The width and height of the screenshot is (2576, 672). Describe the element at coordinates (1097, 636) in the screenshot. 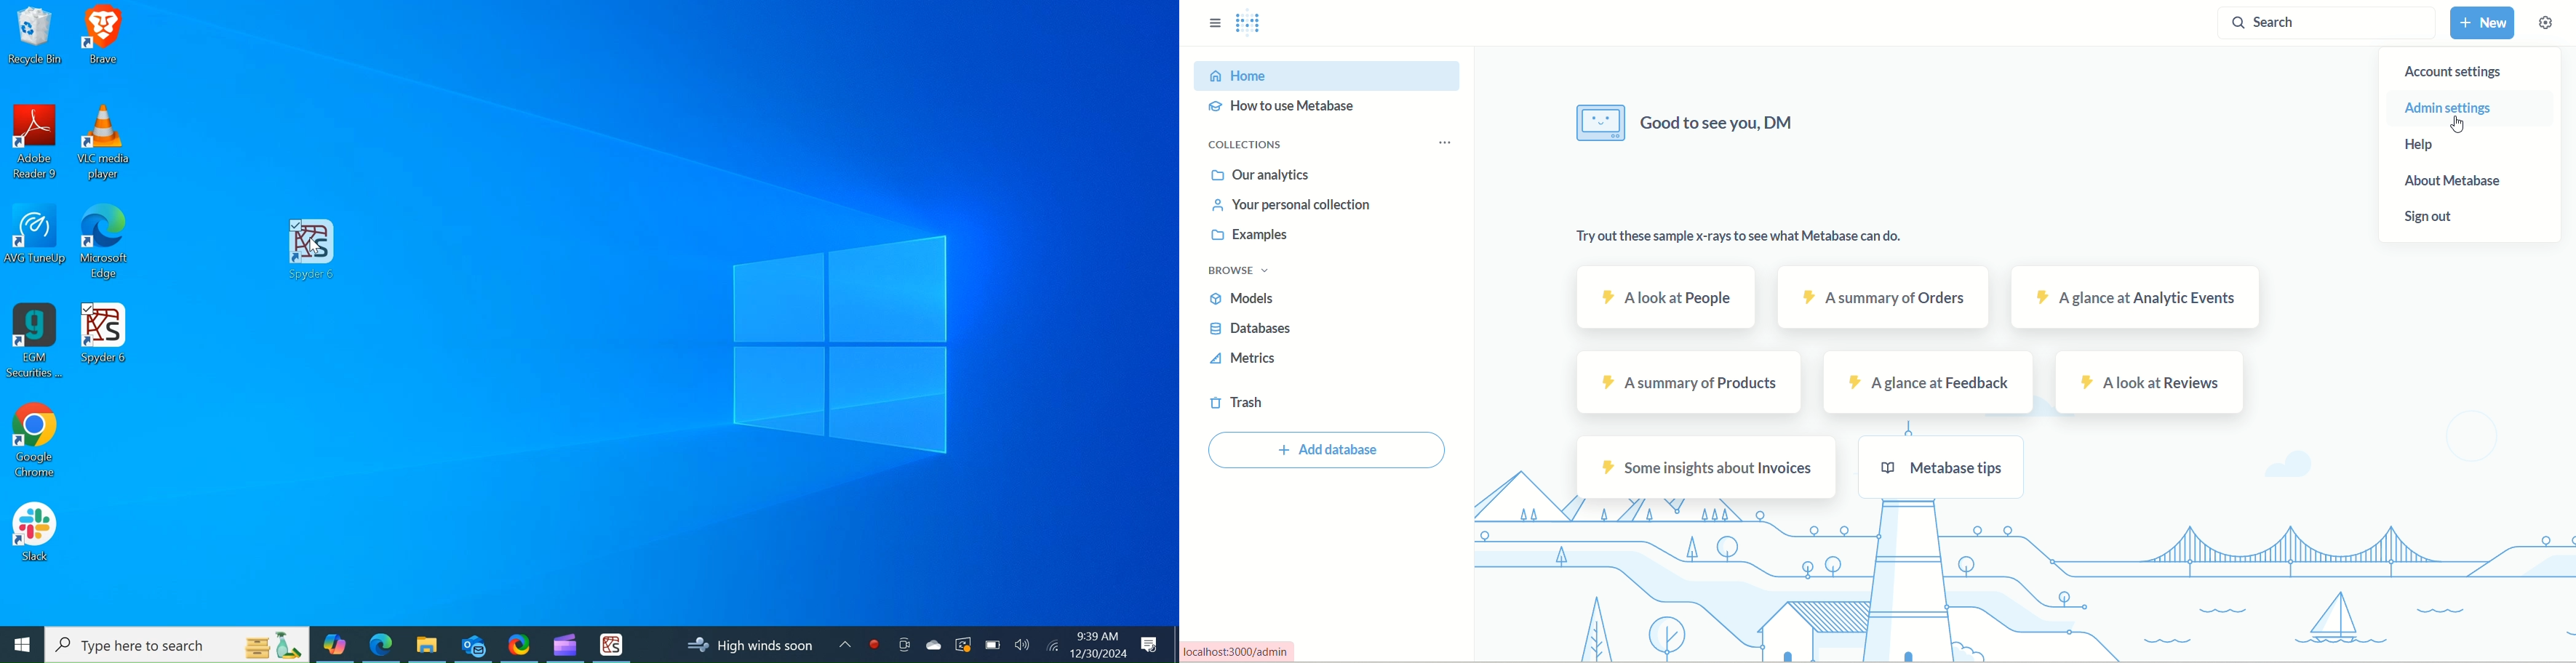

I see `9:39 AM` at that location.